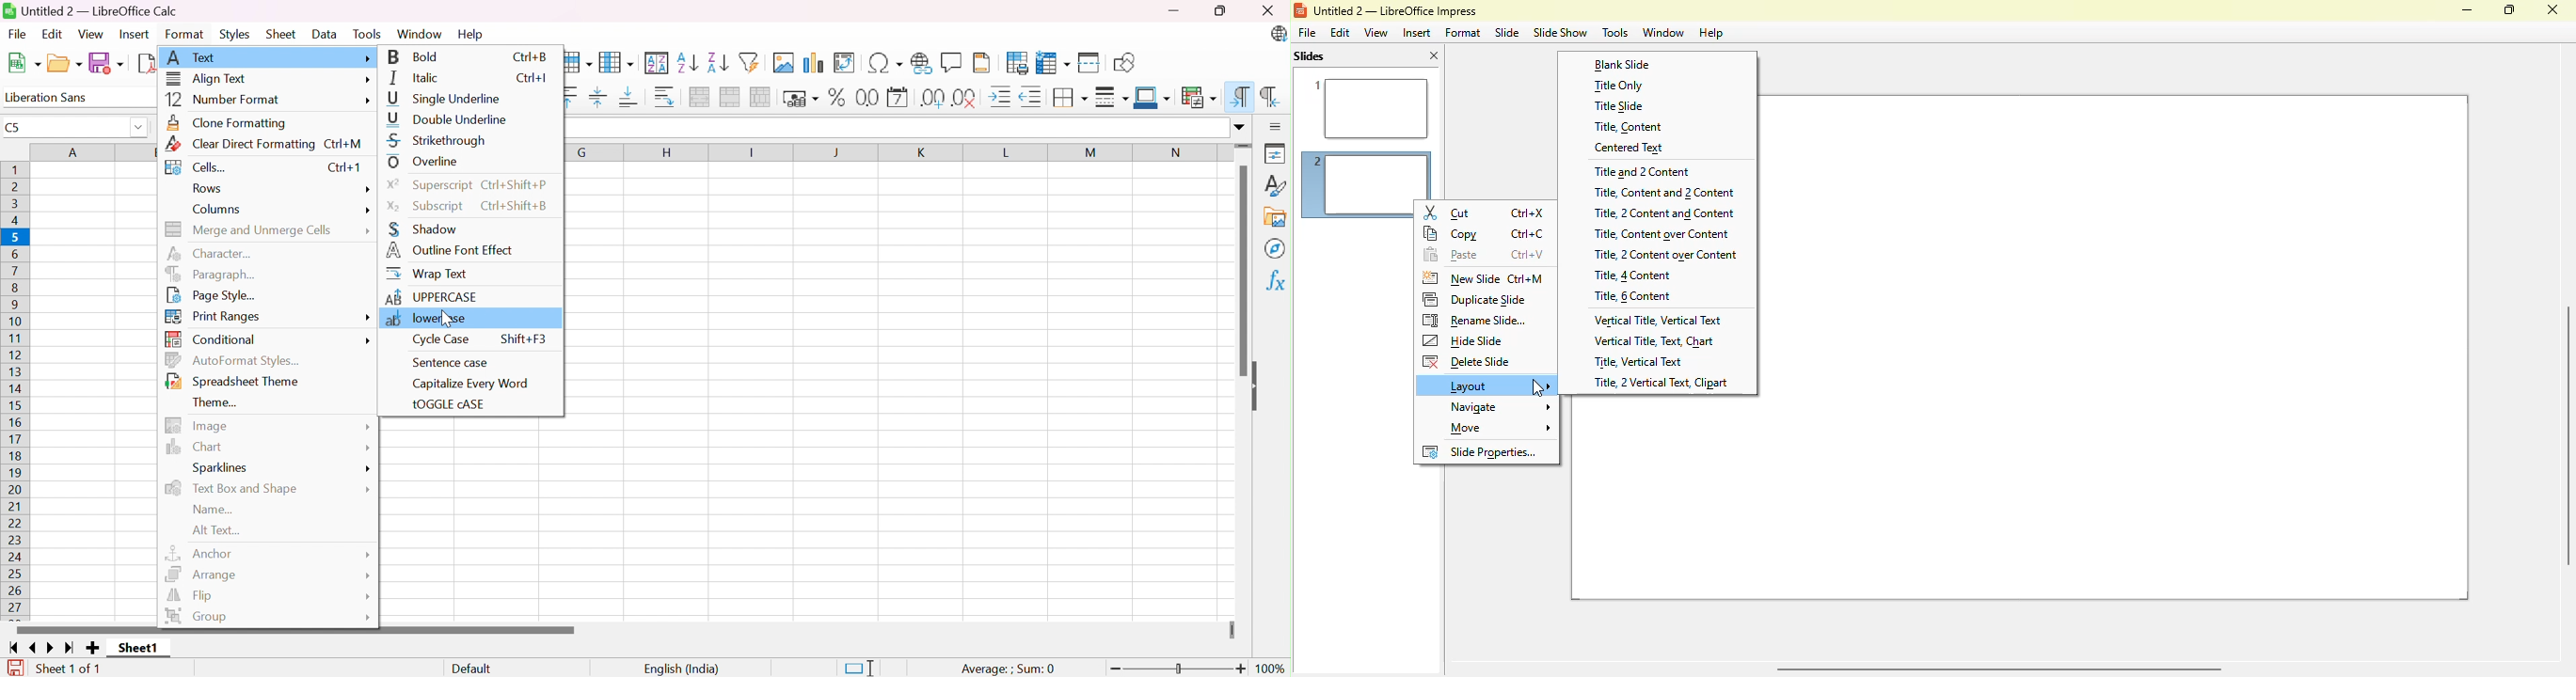 The height and width of the screenshot is (700, 2576). What do you see at coordinates (214, 509) in the screenshot?
I see `Name...` at bounding box center [214, 509].